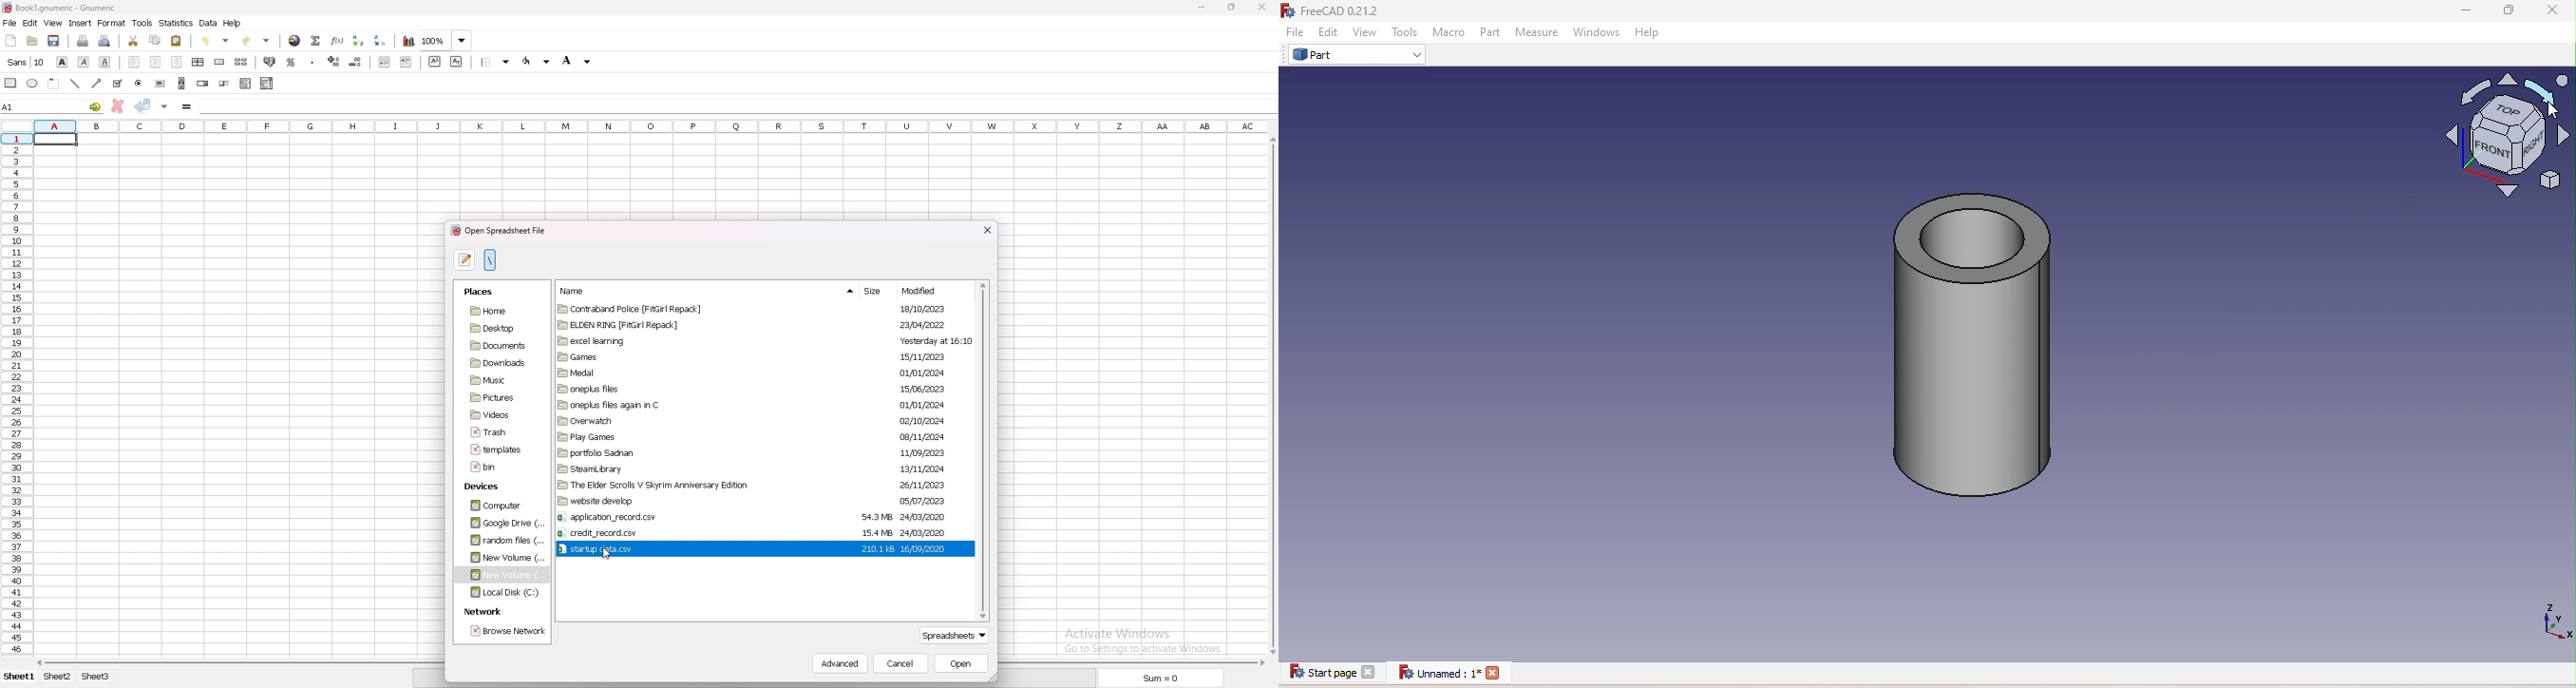 The height and width of the screenshot is (700, 2576). What do you see at coordinates (878, 289) in the screenshot?
I see `size` at bounding box center [878, 289].